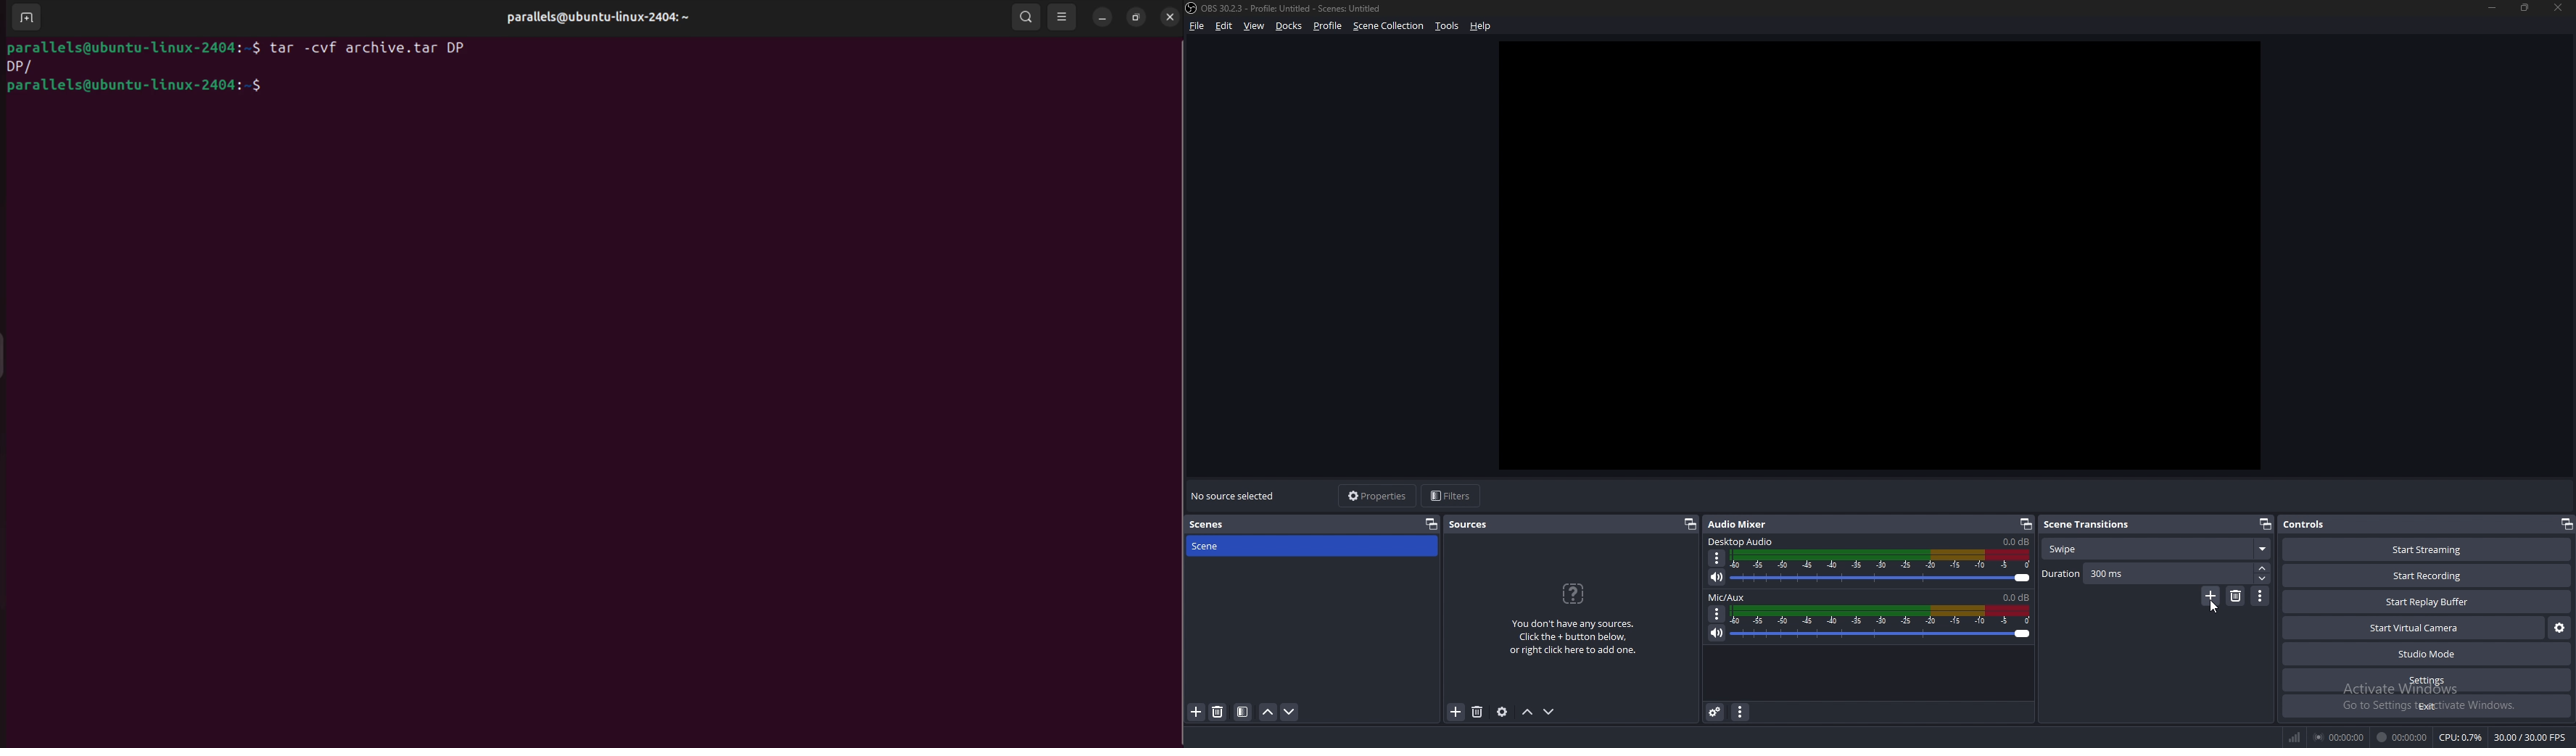  What do you see at coordinates (1192, 9) in the screenshot?
I see `obs logo` at bounding box center [1192, 9].